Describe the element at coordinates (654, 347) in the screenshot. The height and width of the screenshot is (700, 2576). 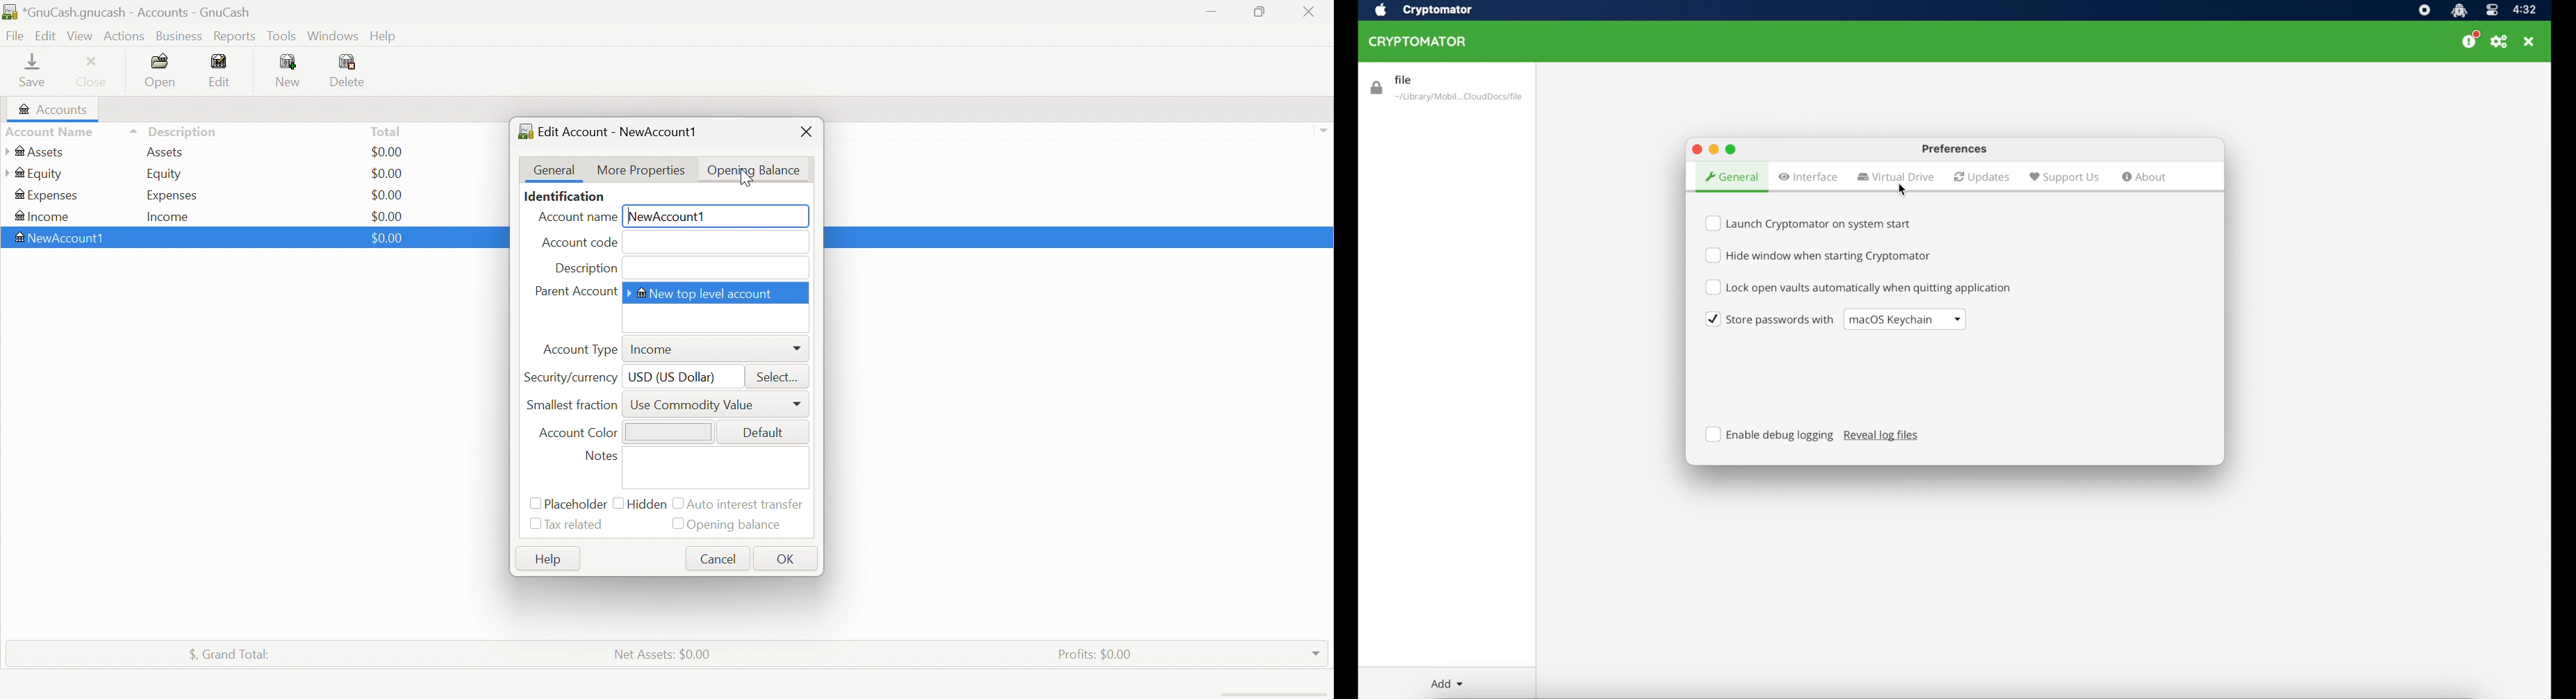
I see `Income` at that location.